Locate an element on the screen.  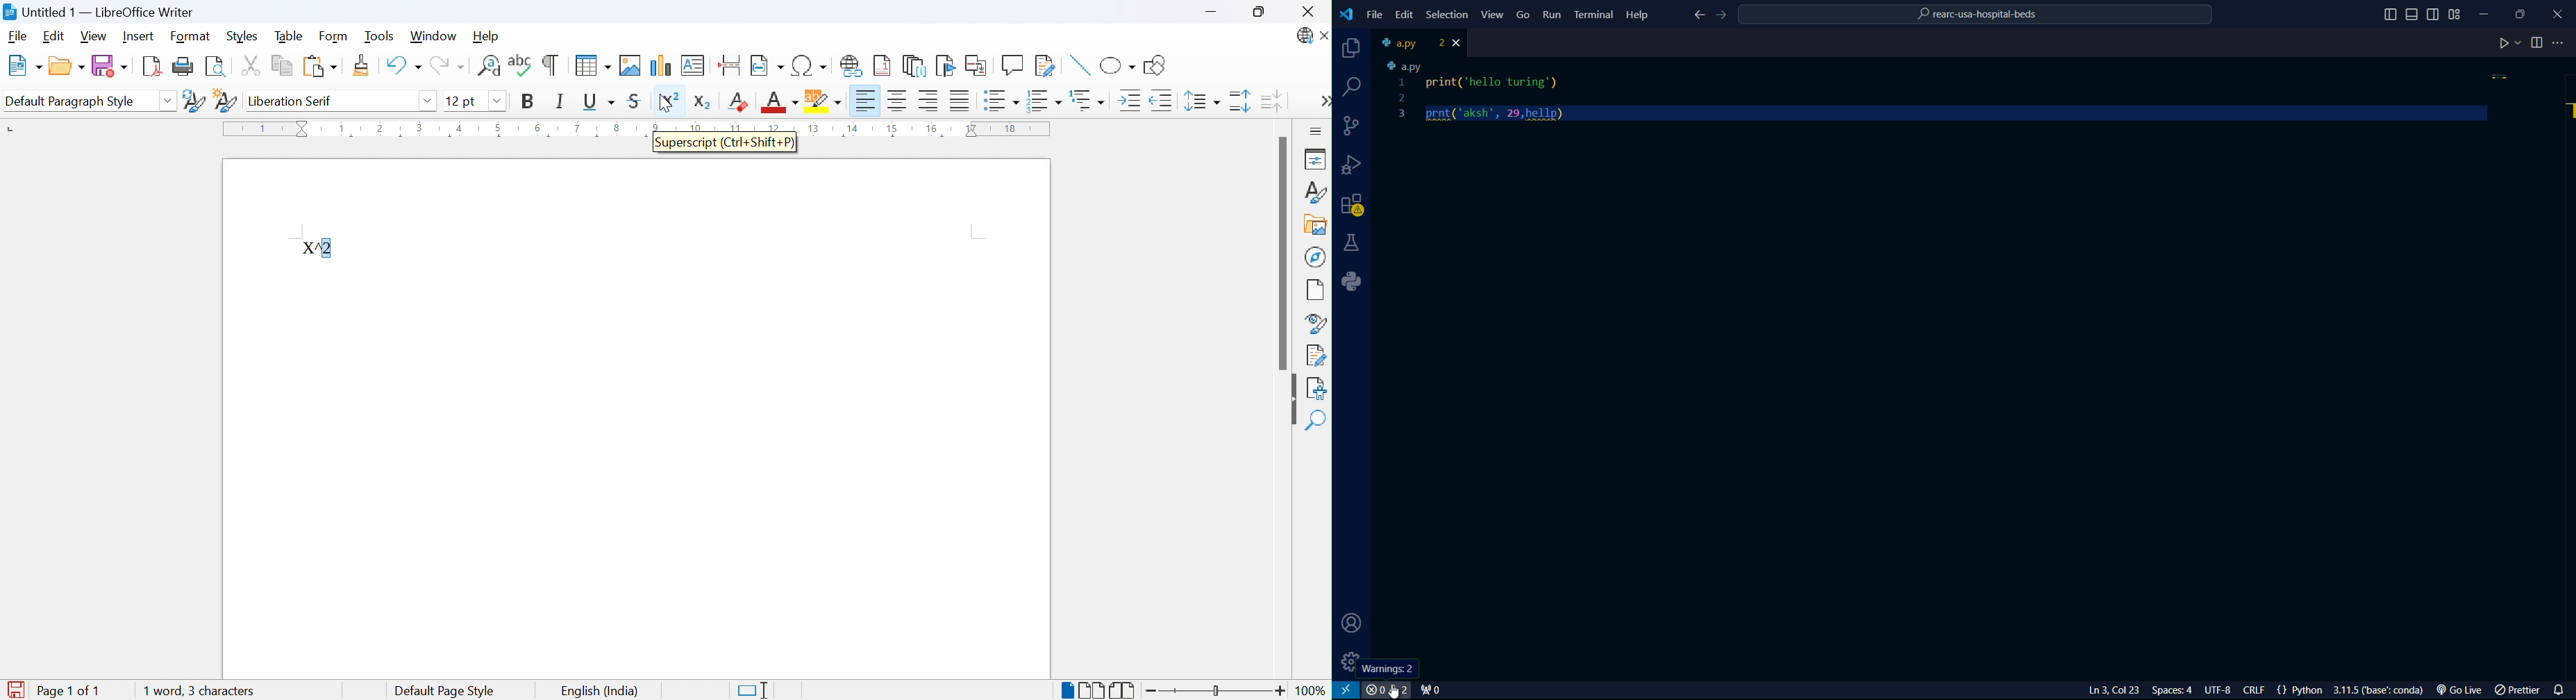
Page 1 of 1 is located at coordinates (51, 691).